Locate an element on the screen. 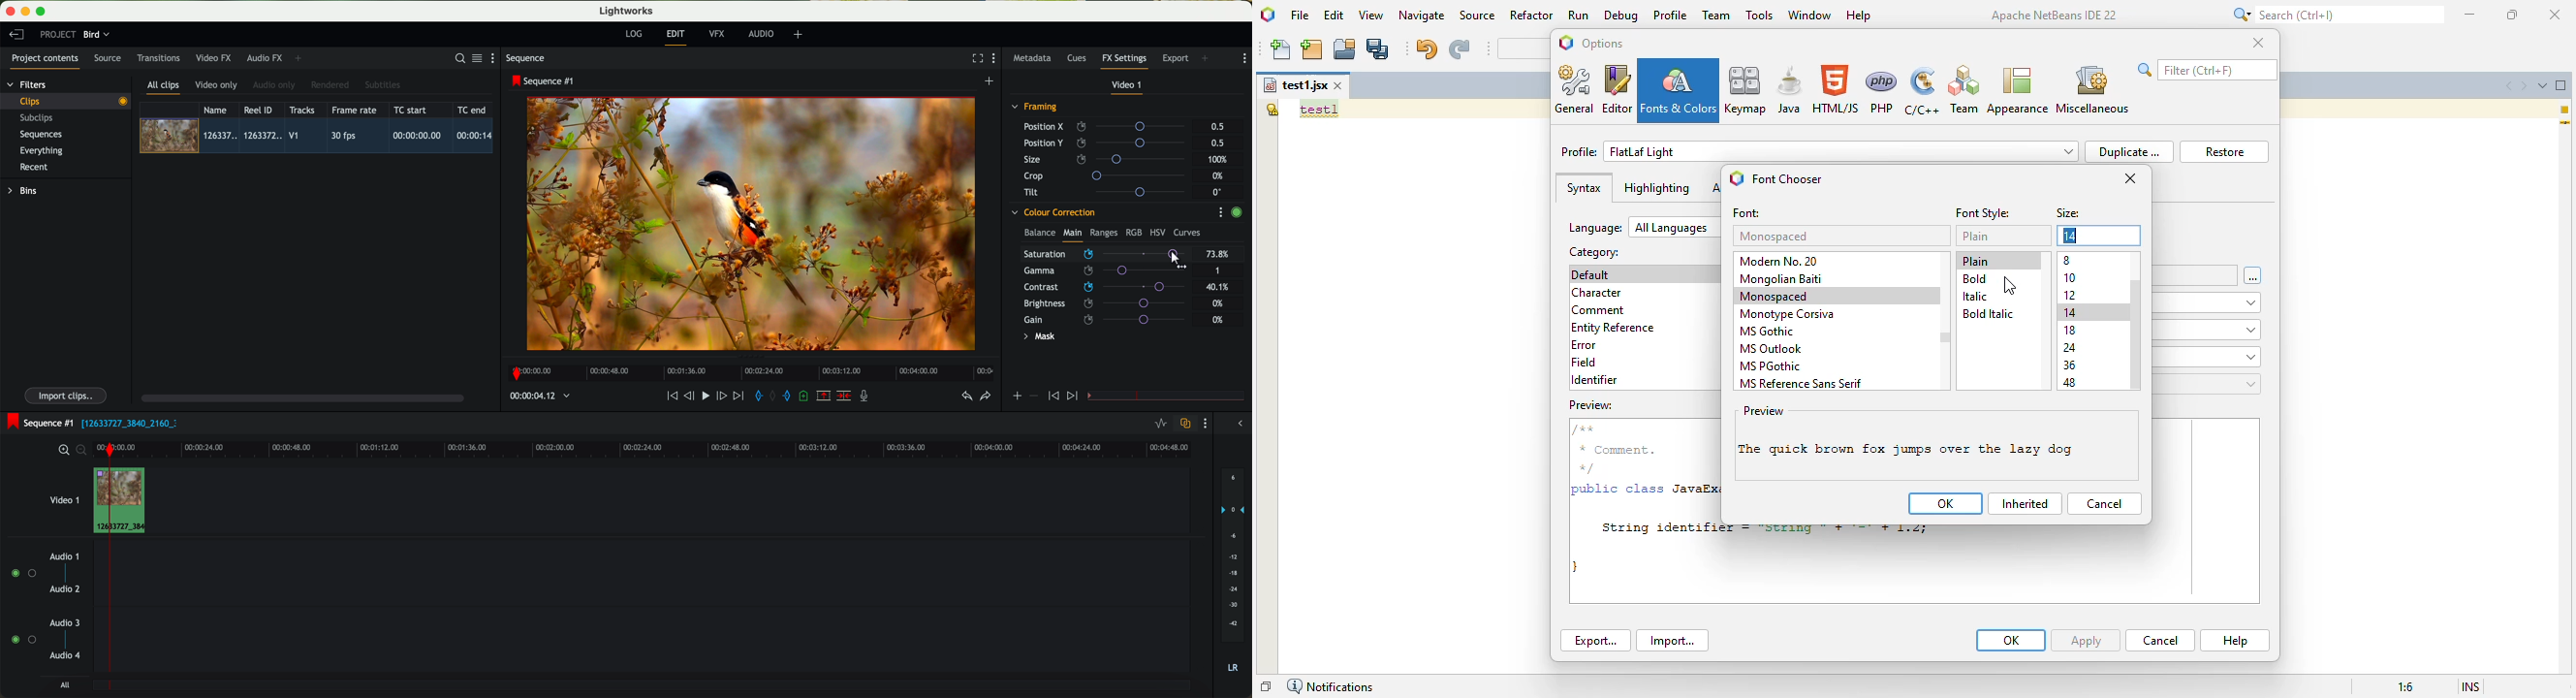  gain is located at coordinates (1111, 319).